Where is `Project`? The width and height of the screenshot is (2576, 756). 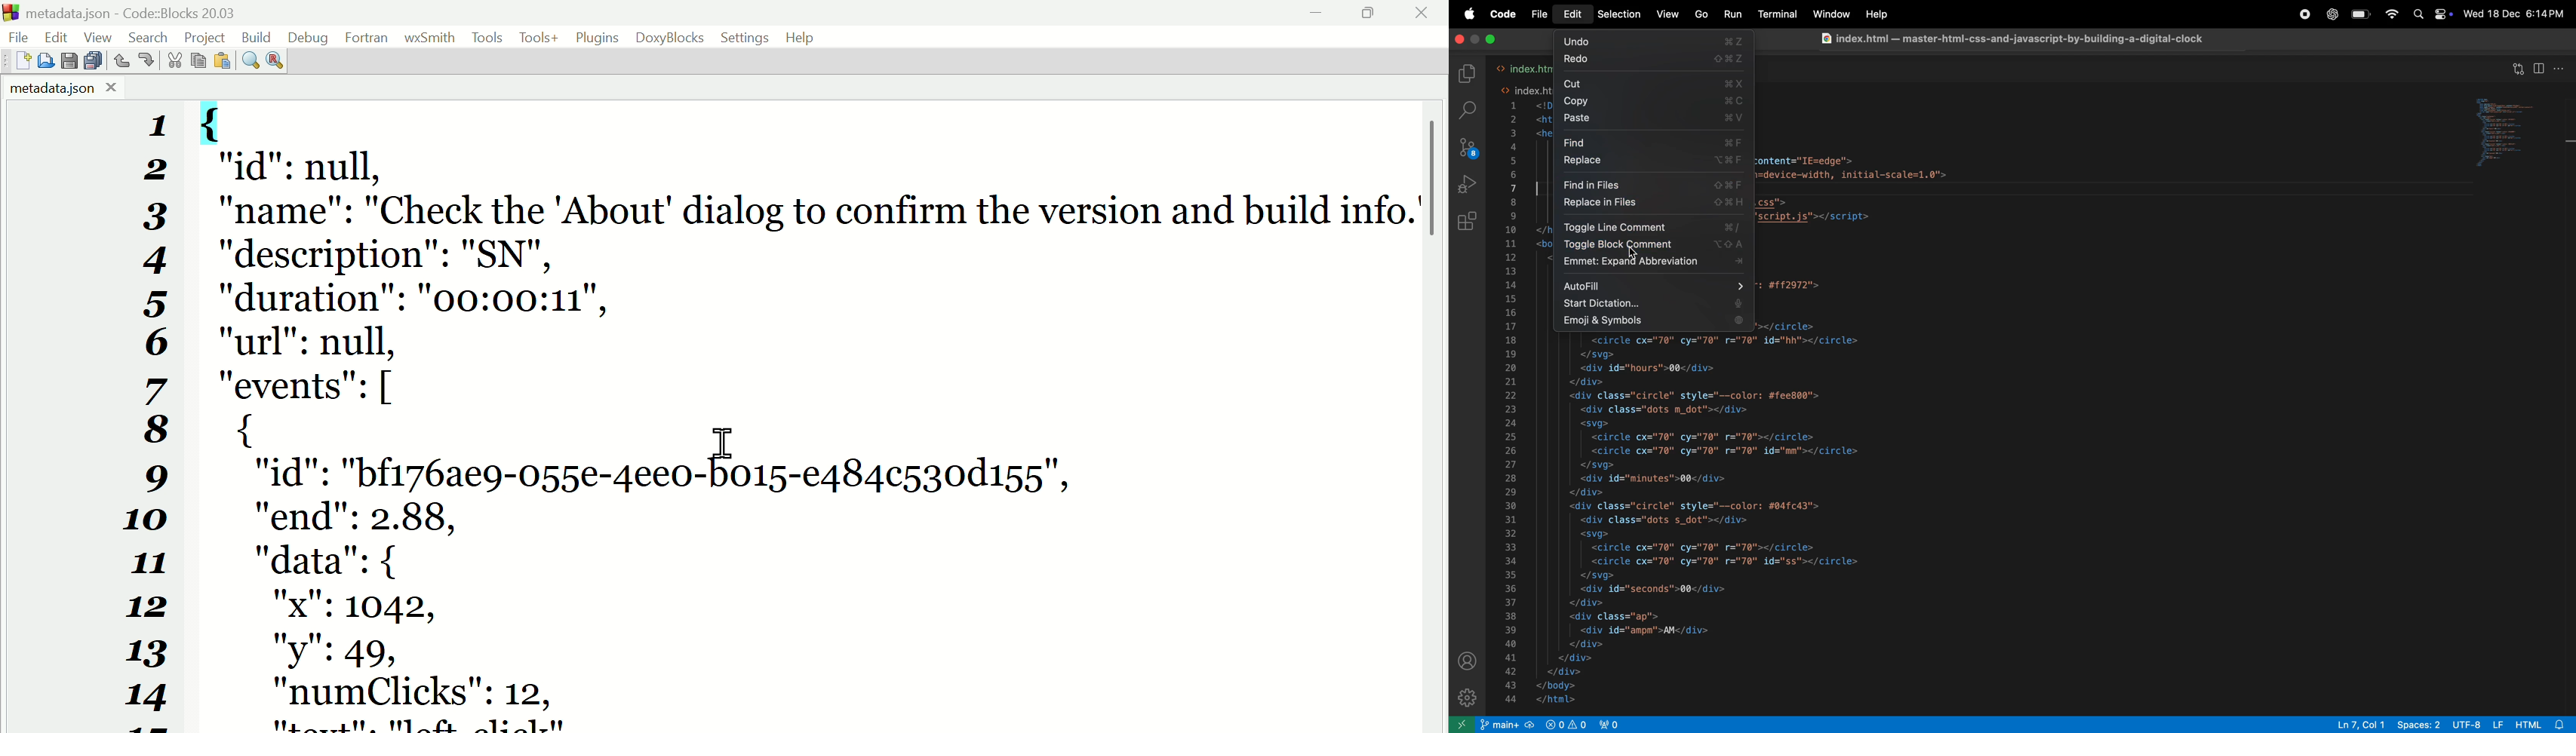
Project is located at coordinates (207, 35).